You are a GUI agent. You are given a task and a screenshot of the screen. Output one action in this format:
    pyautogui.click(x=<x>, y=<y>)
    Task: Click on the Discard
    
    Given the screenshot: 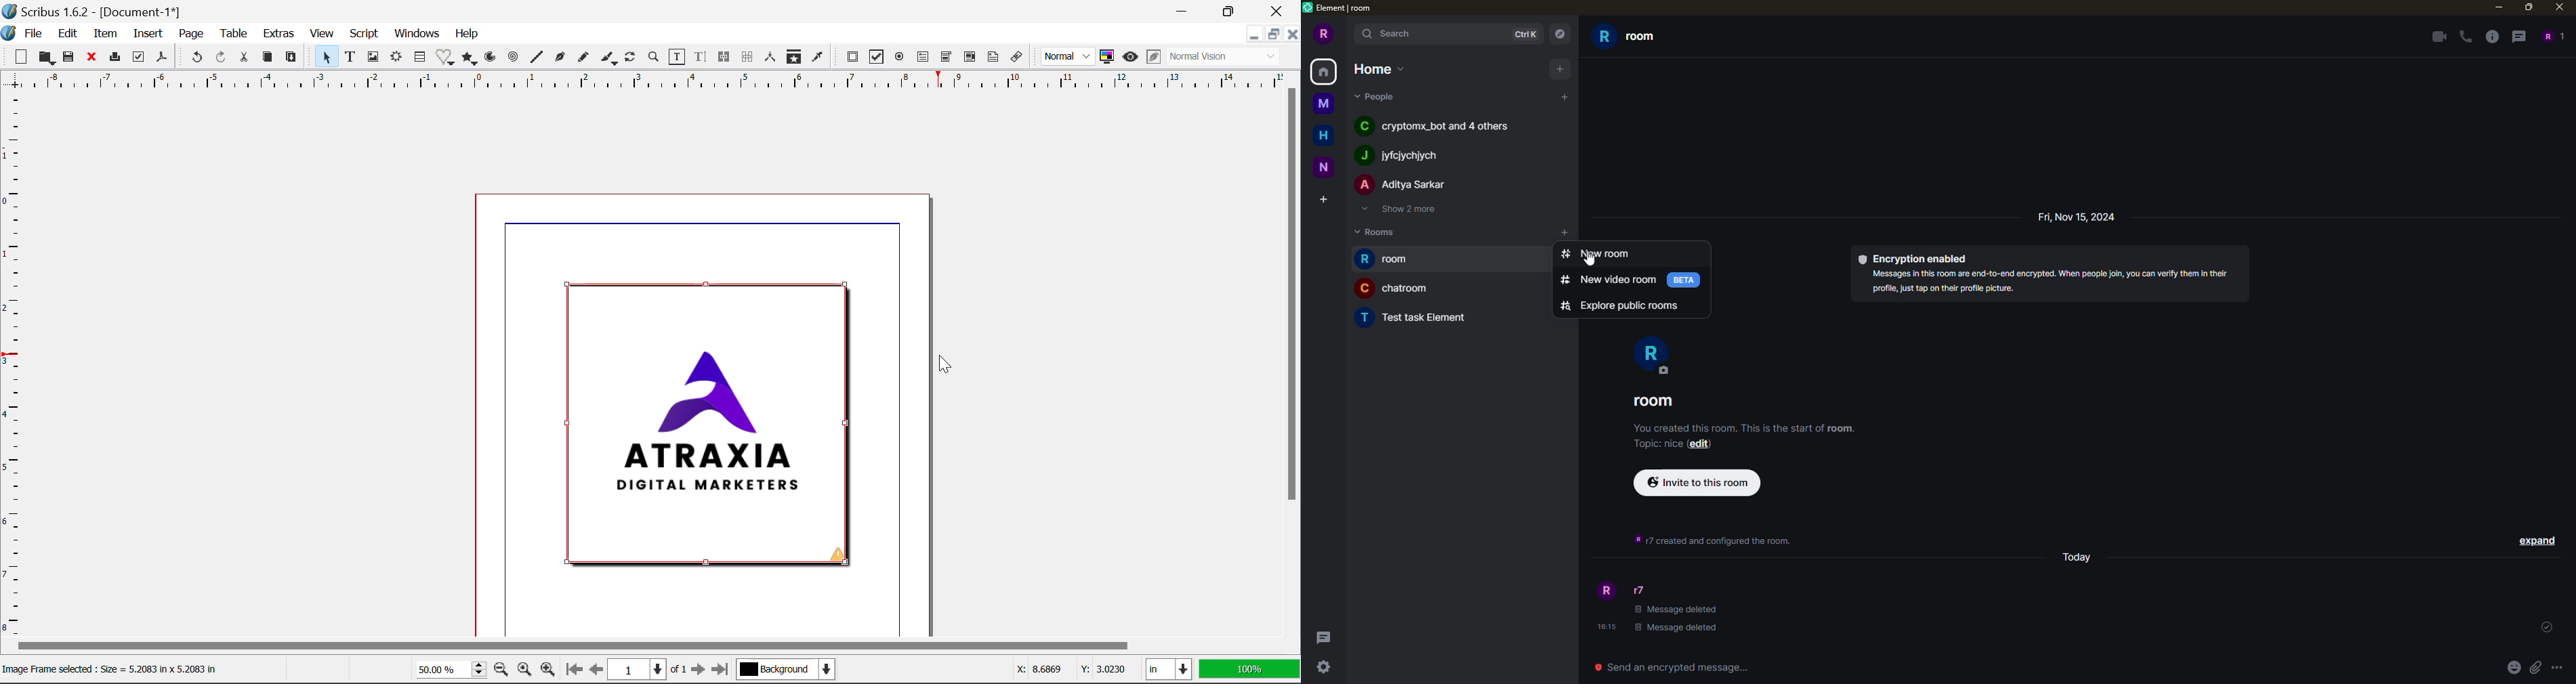 What is the action you would take?
    pyautogui.click(x=94, y=59)
    